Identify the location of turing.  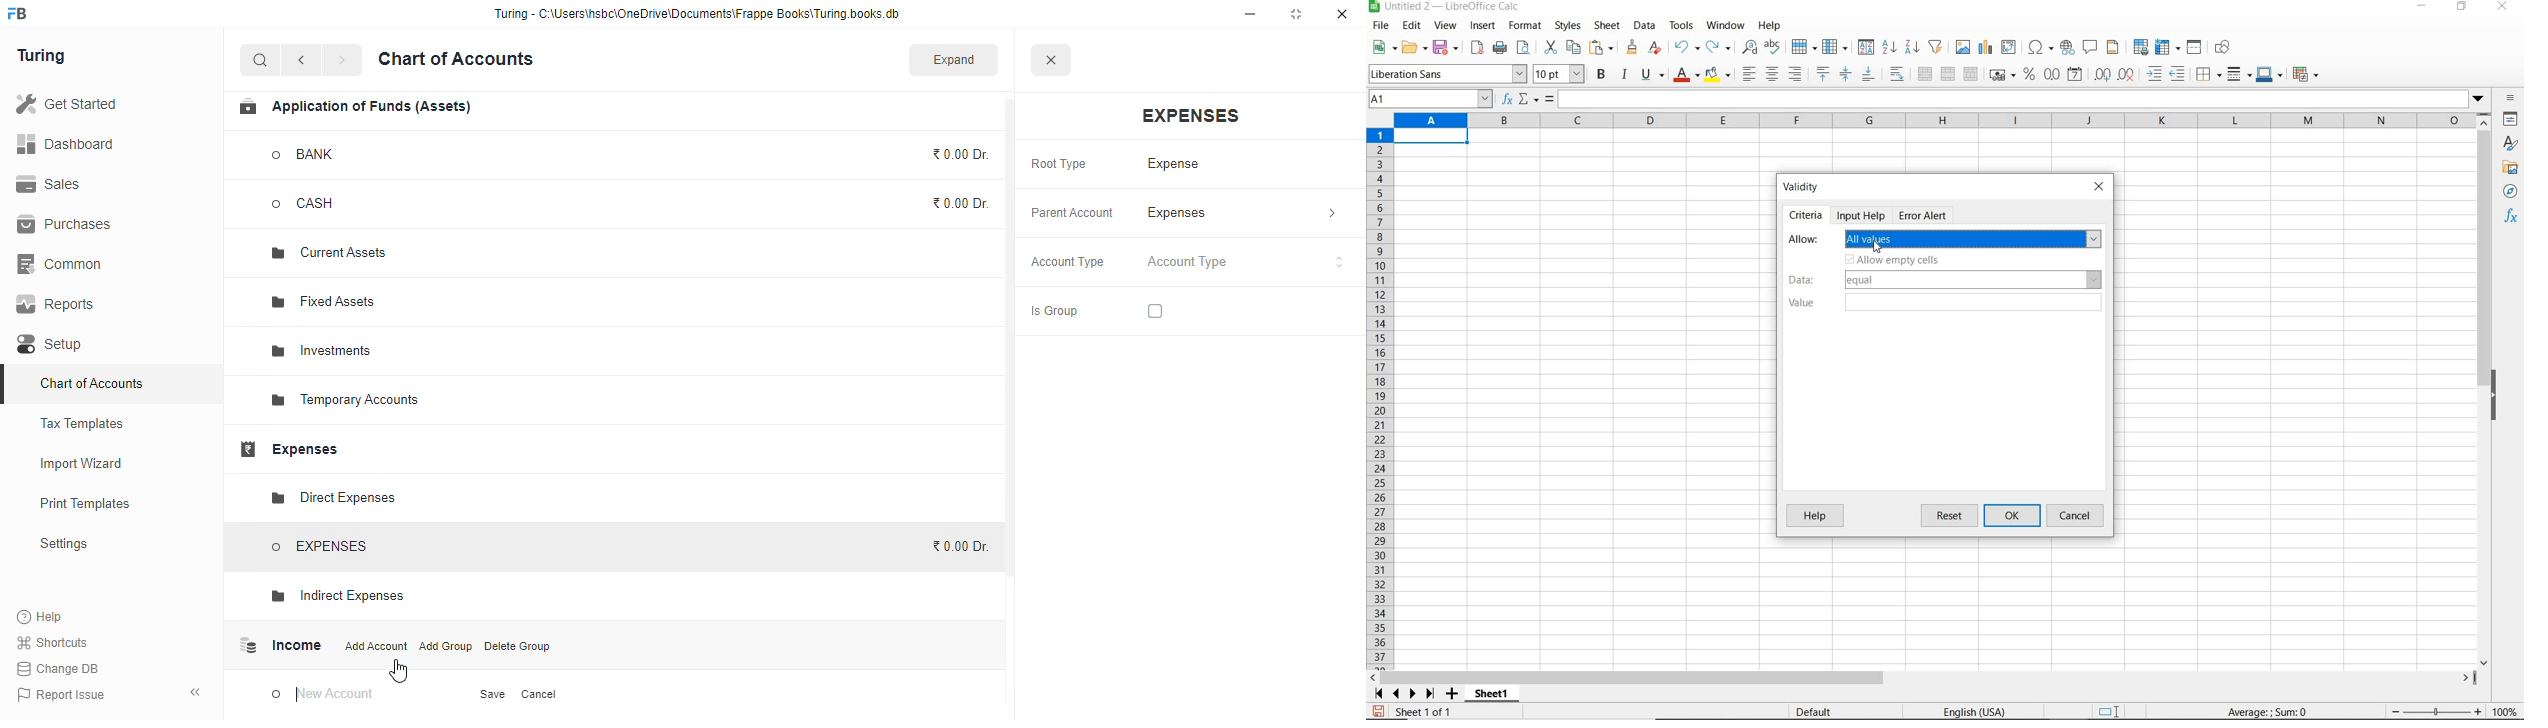
(40, 56).